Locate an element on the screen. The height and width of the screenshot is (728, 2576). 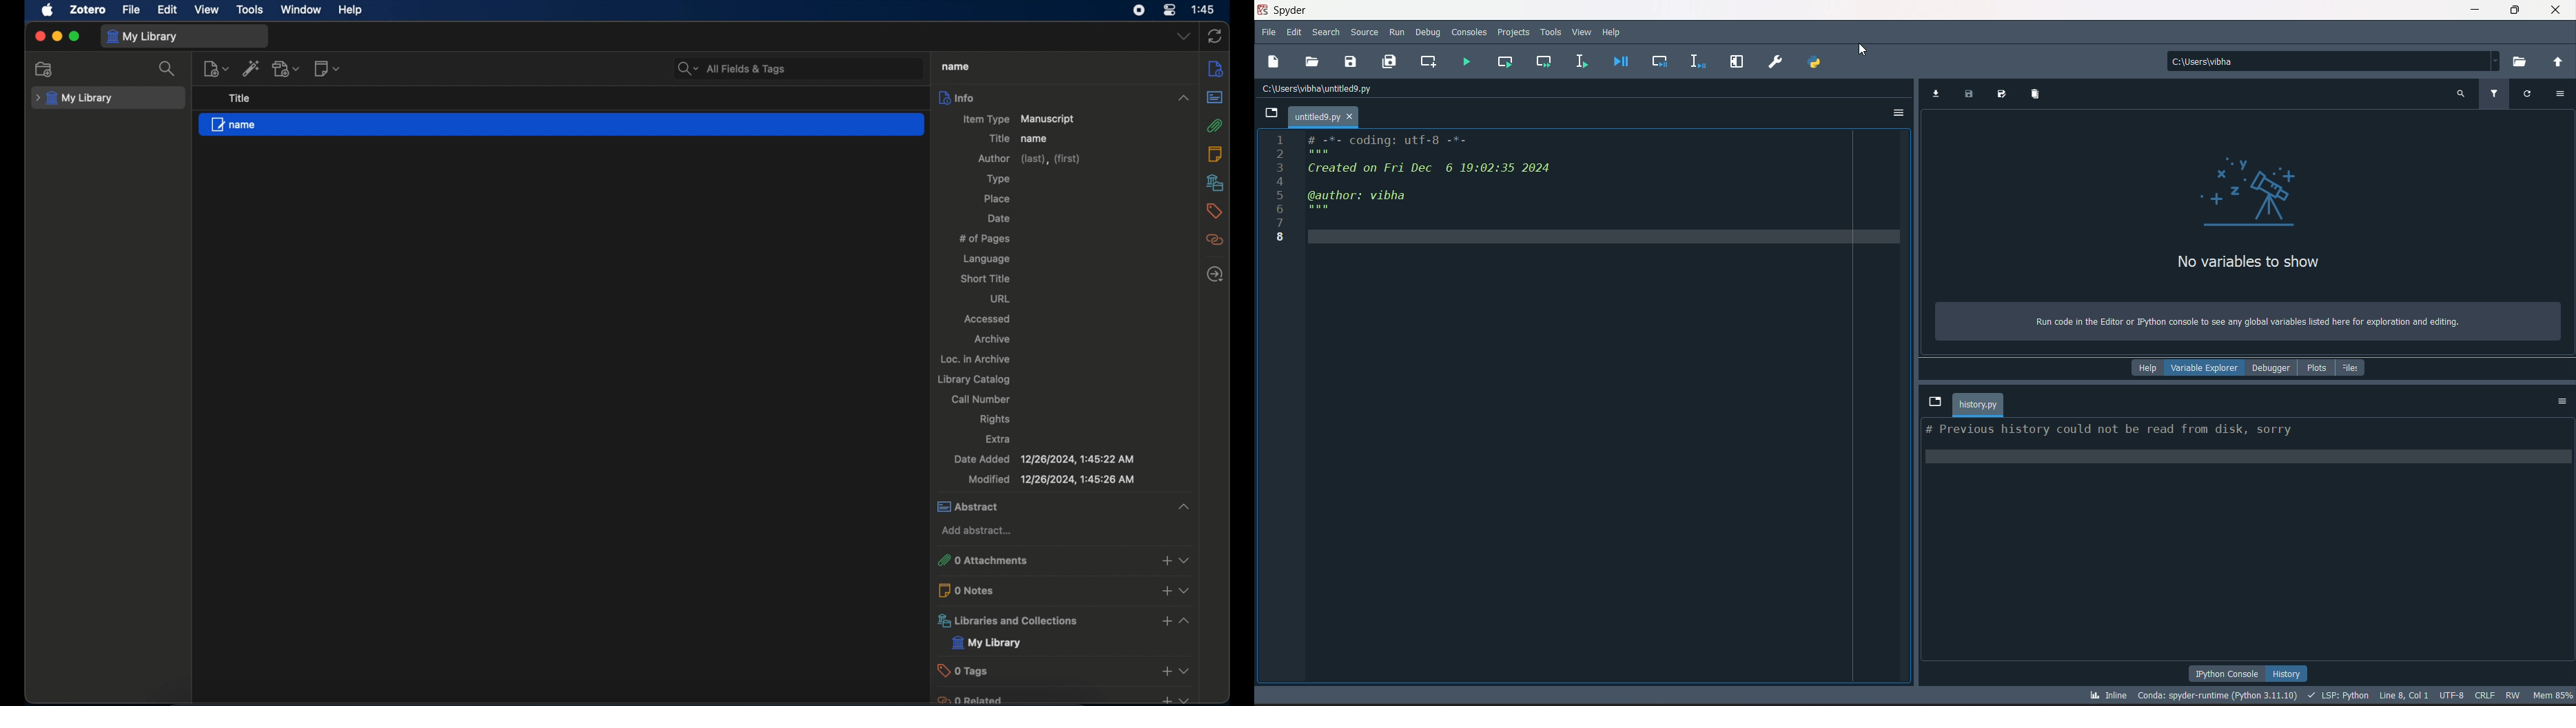
run selection is located at coordinates (1584, 63).